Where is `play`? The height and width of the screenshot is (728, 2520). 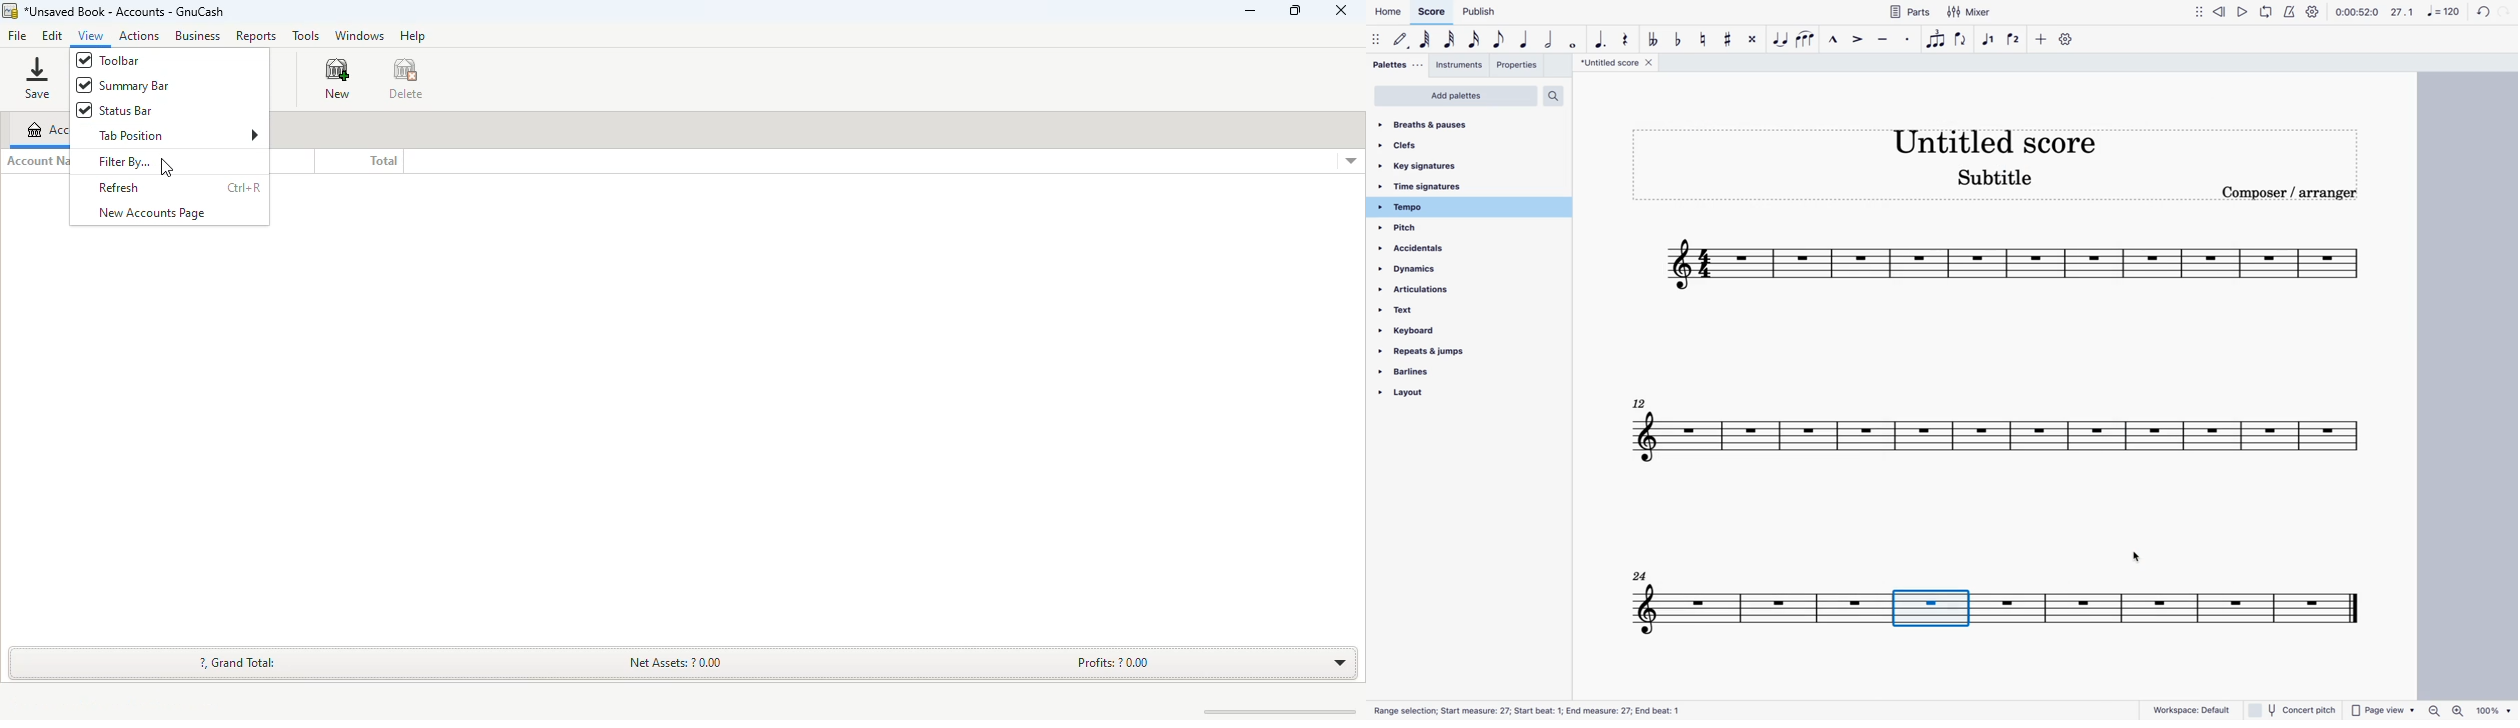 play is located at coordinates (2241, 12).